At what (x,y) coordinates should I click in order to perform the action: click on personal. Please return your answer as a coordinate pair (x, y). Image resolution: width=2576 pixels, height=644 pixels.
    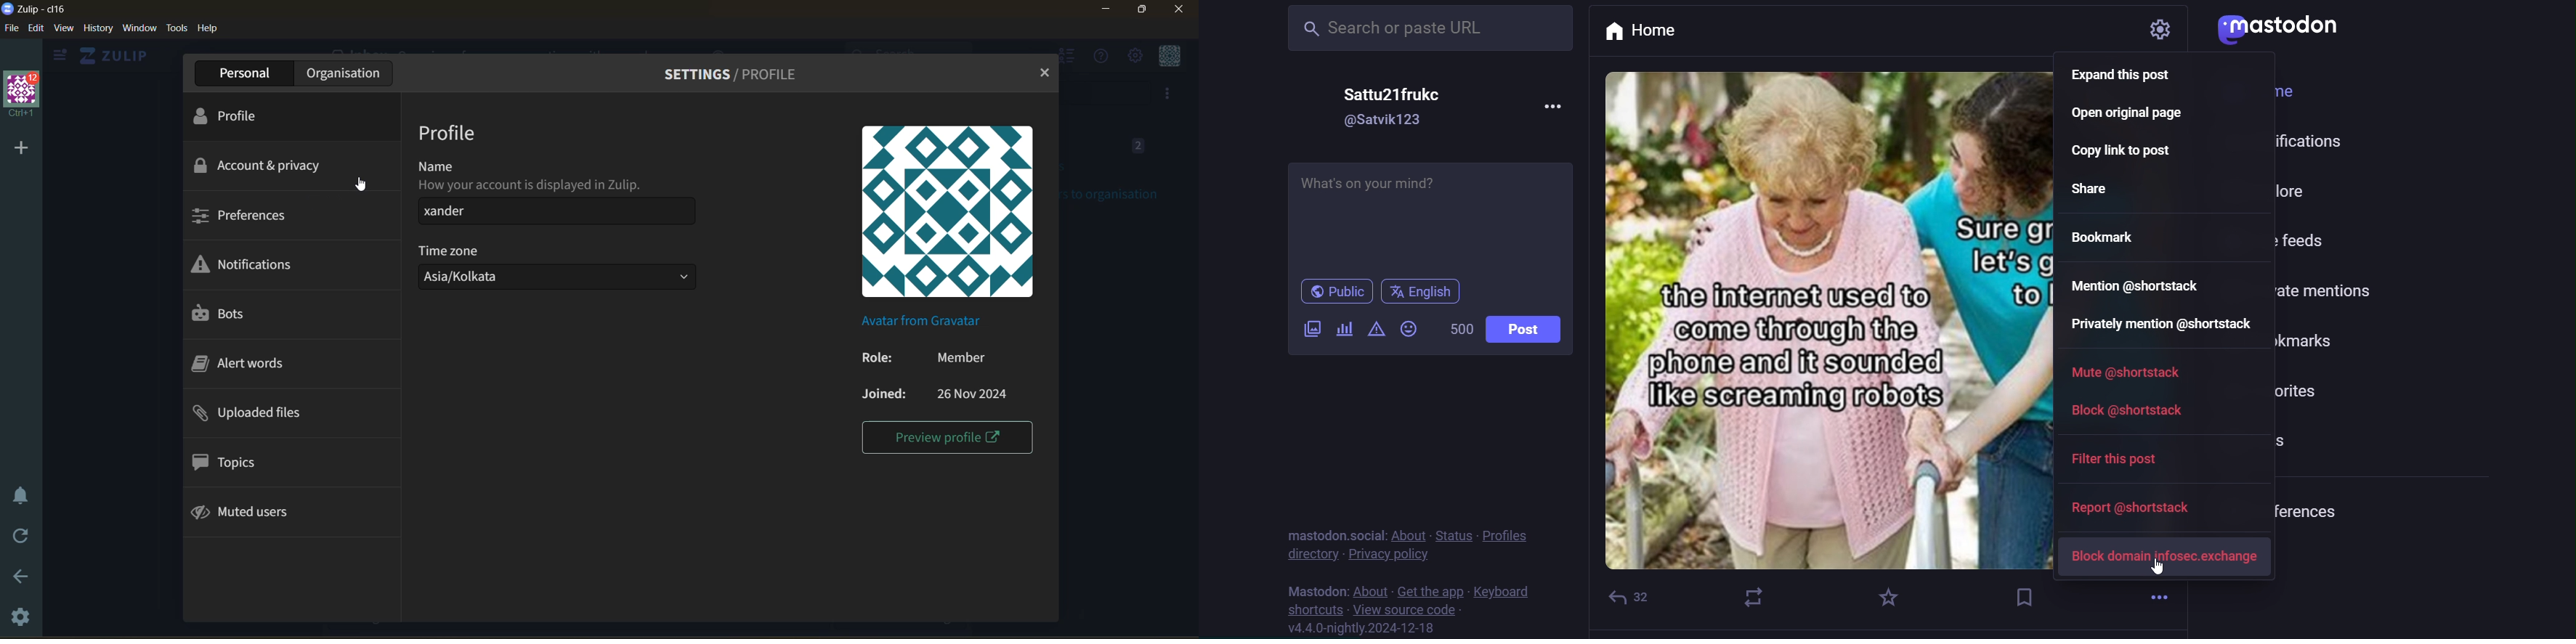
    Looking at the image, I should click on (245, 74).